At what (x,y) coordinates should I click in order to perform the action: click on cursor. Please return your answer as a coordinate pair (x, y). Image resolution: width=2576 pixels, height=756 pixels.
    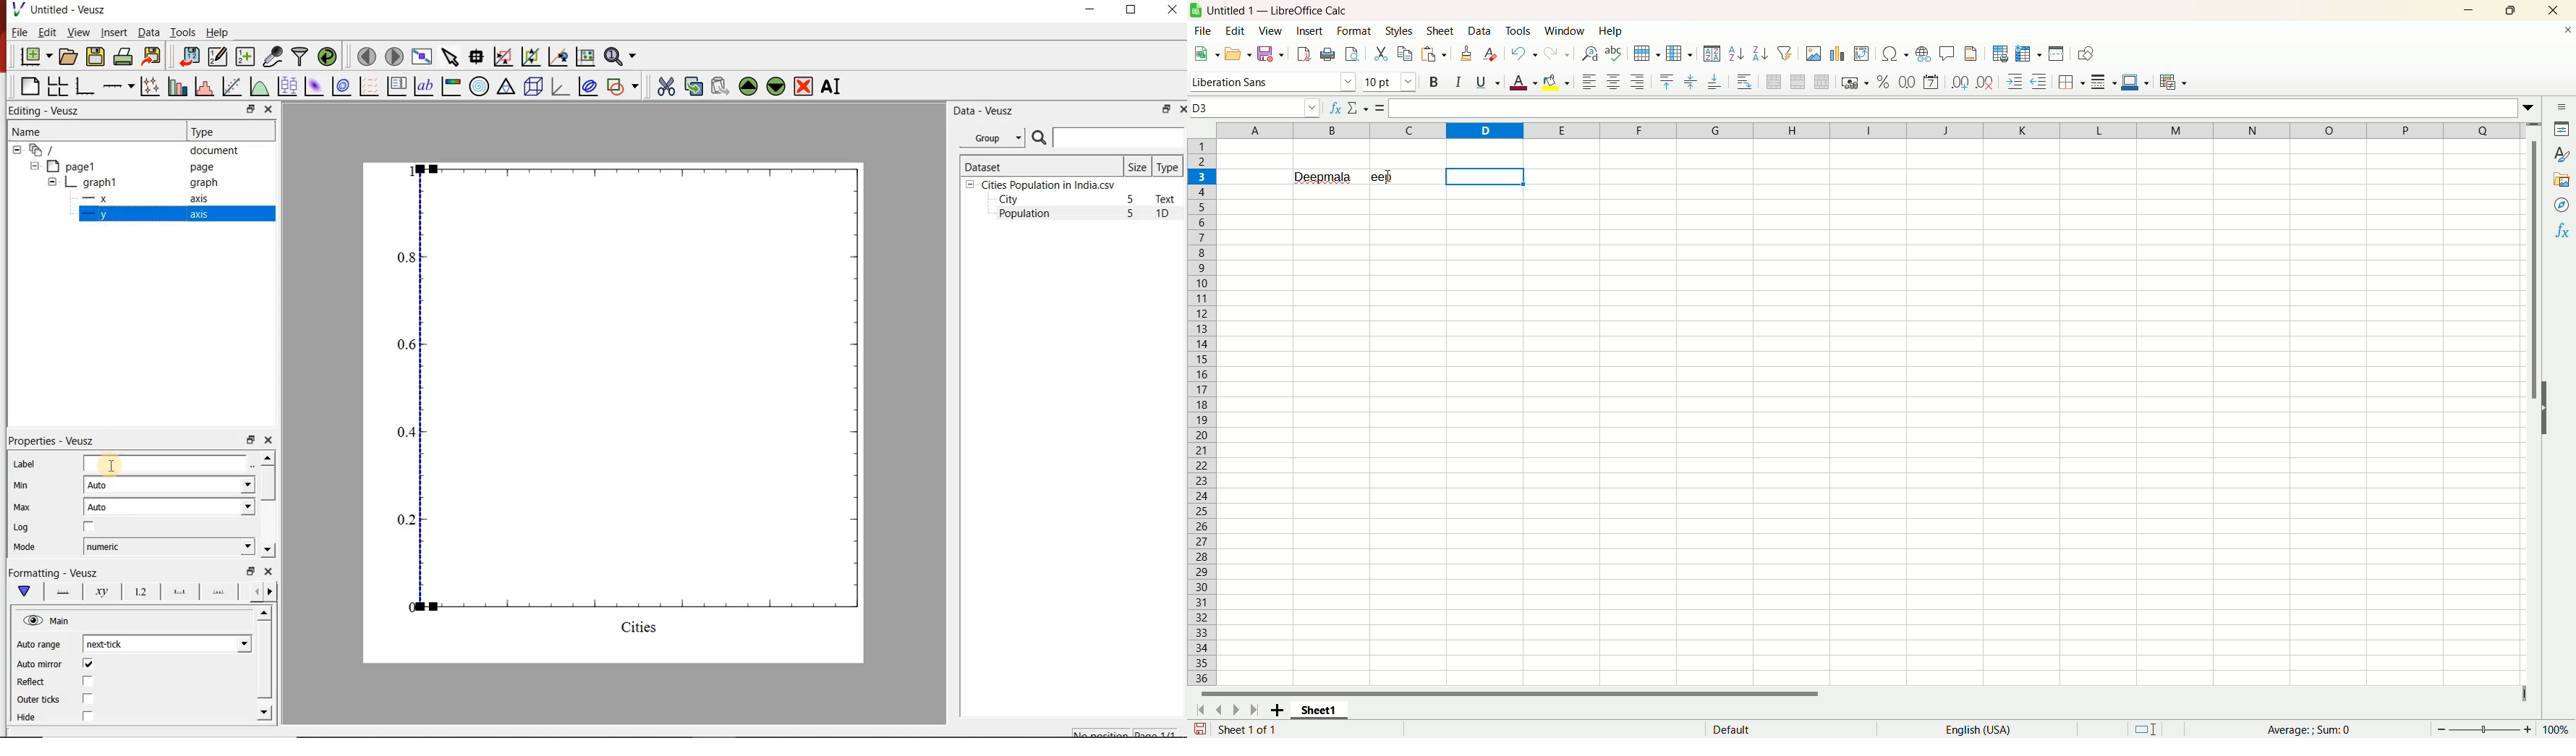
    Looking at the image, I should click on (105, 460).